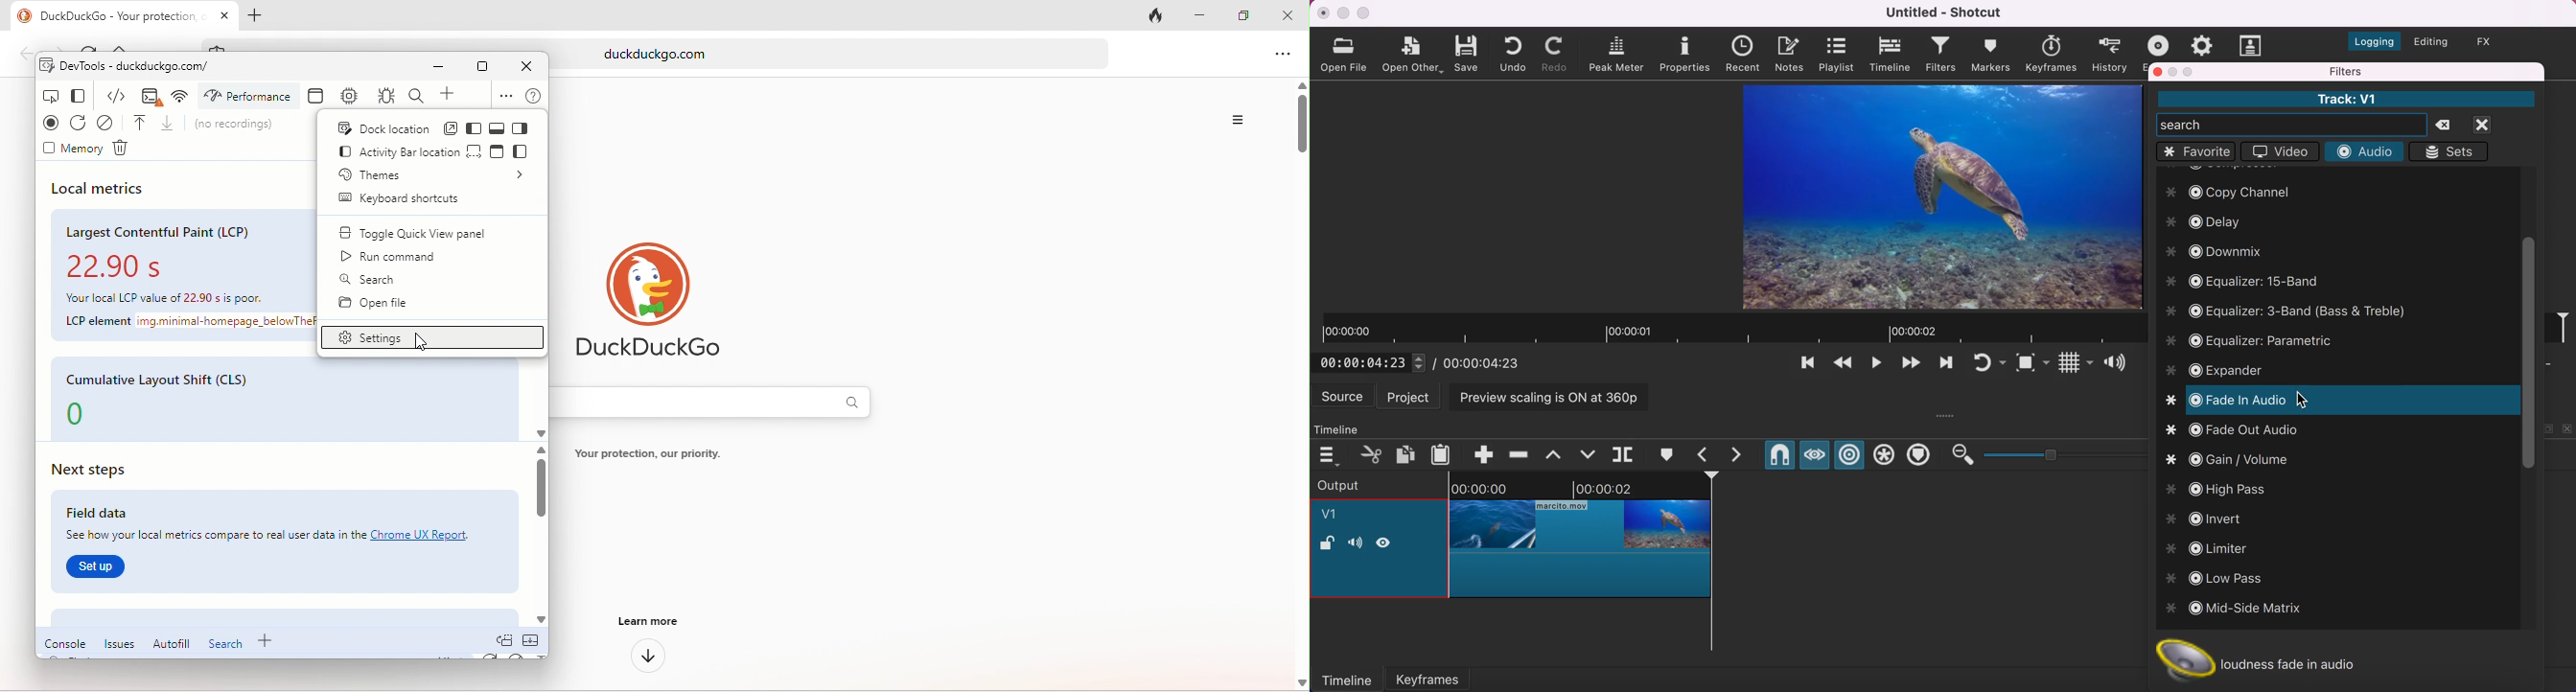 This screenshot has width=2576, height=700. Describe the element at coordinates (2196, 152) in the screenshot. I see `favorite` at that location.